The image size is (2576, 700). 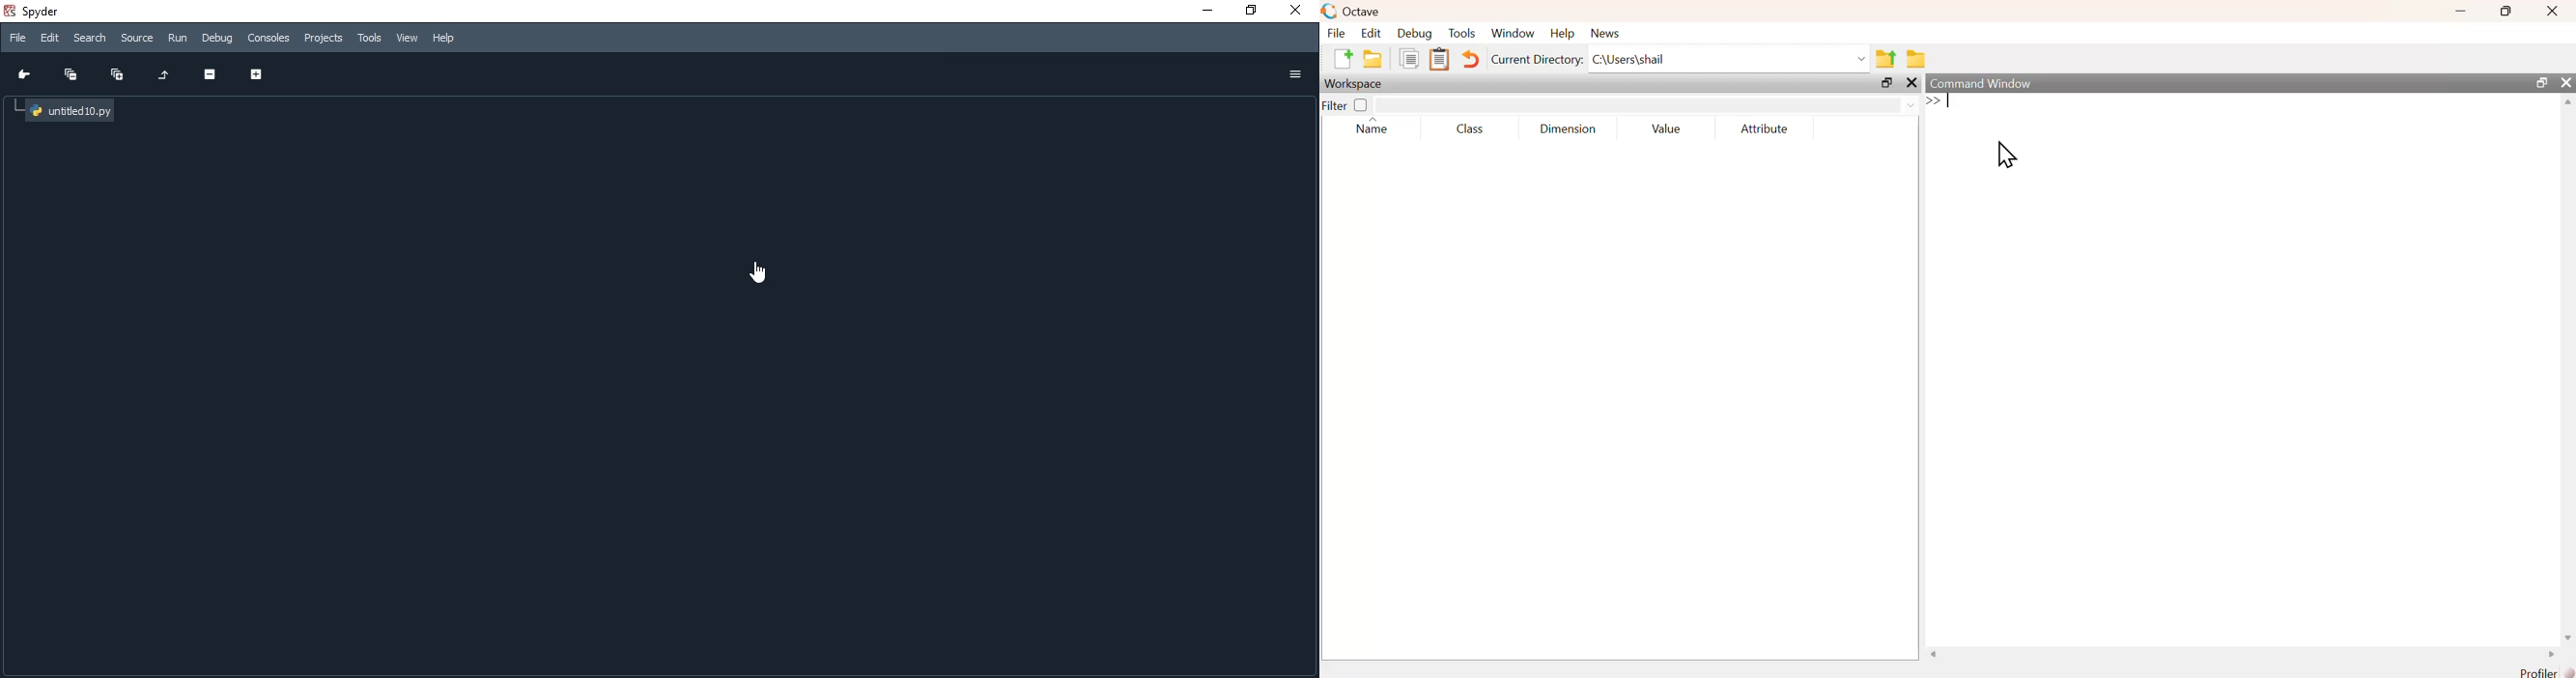 I want to click on Search, so click(x=89, y=39).